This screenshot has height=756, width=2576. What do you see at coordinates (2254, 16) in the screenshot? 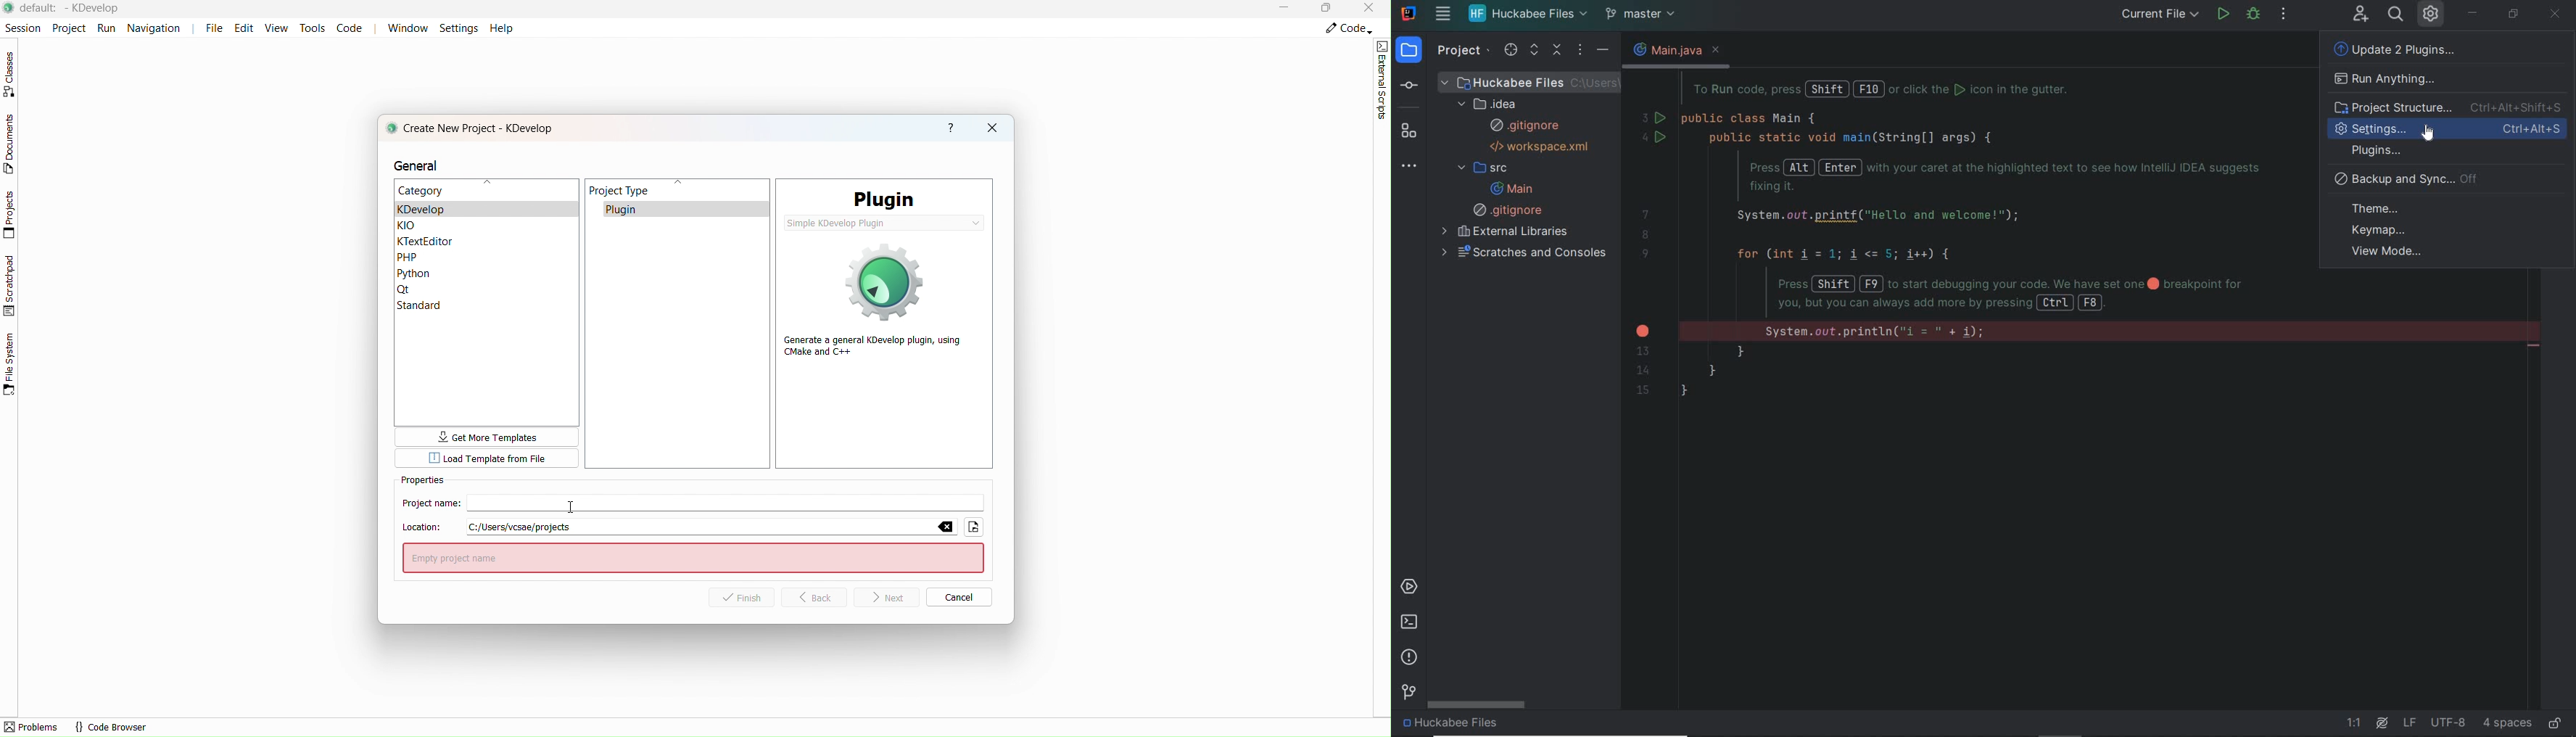
I see `debug` at bounding box center [2254, 16].